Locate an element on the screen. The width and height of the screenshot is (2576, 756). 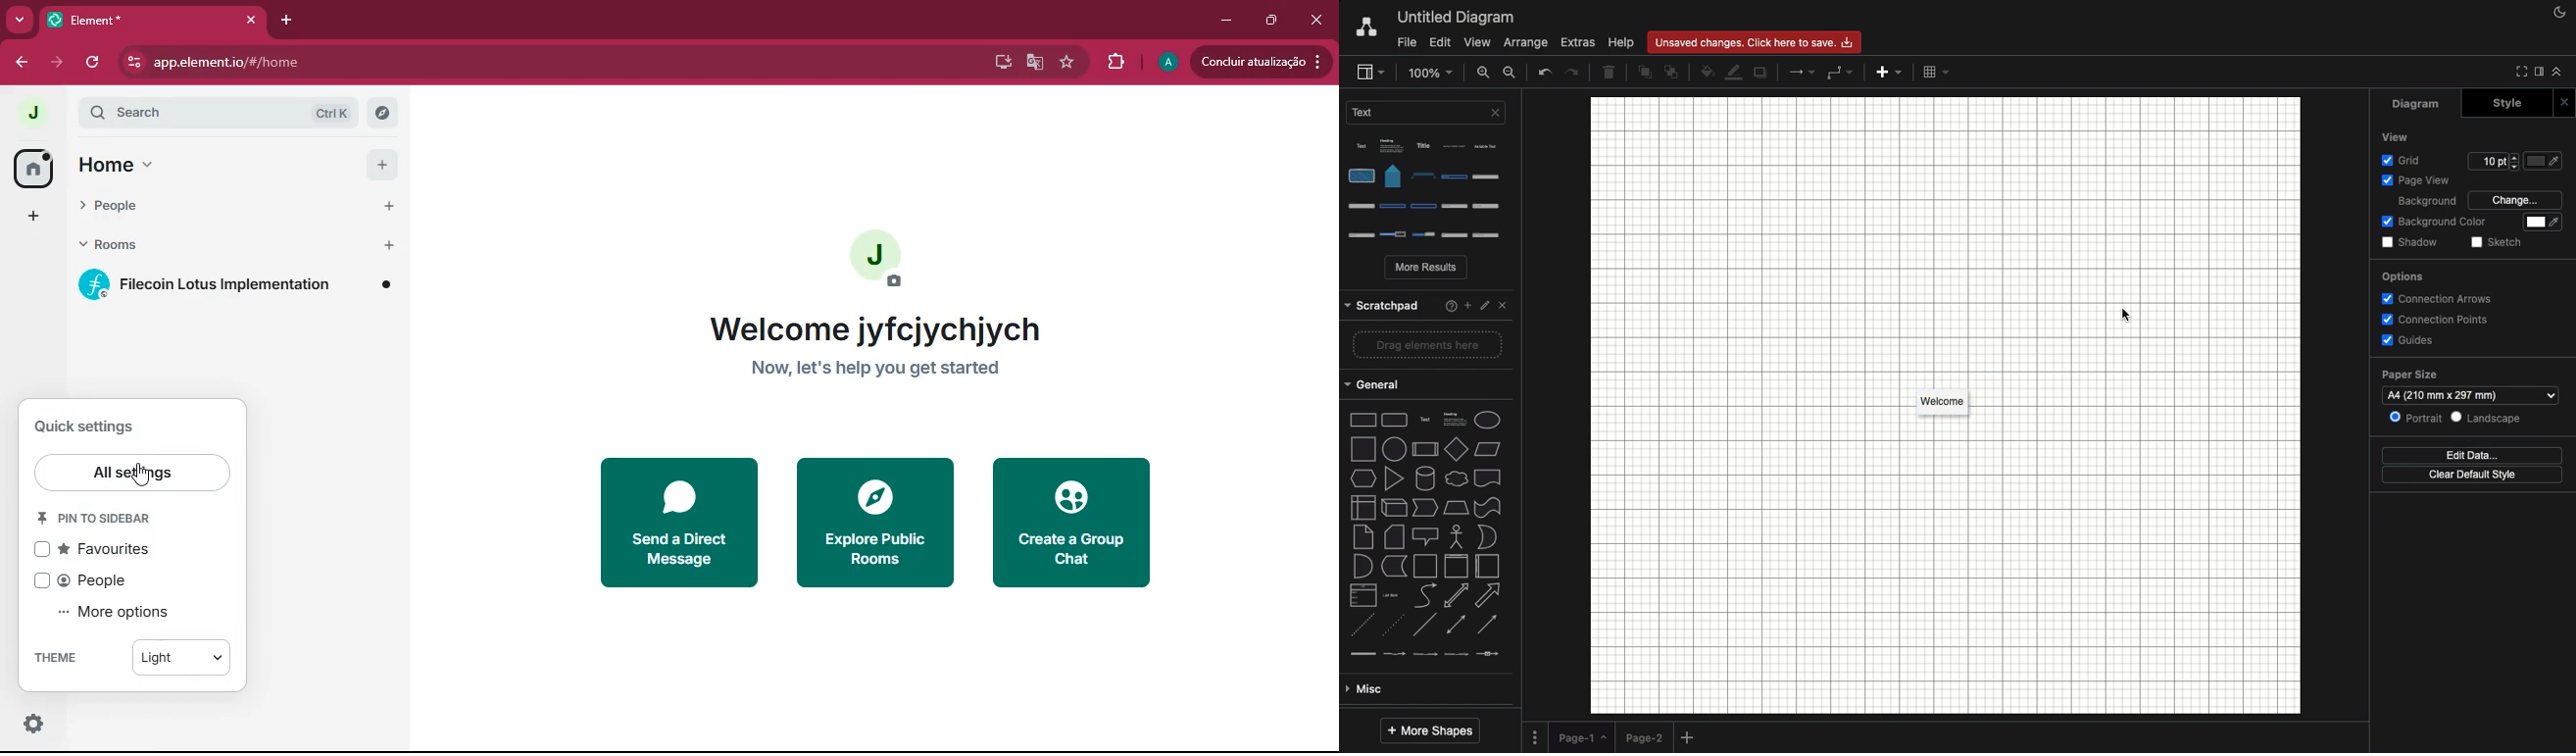
desktop is located at coordinates (1001, 63).